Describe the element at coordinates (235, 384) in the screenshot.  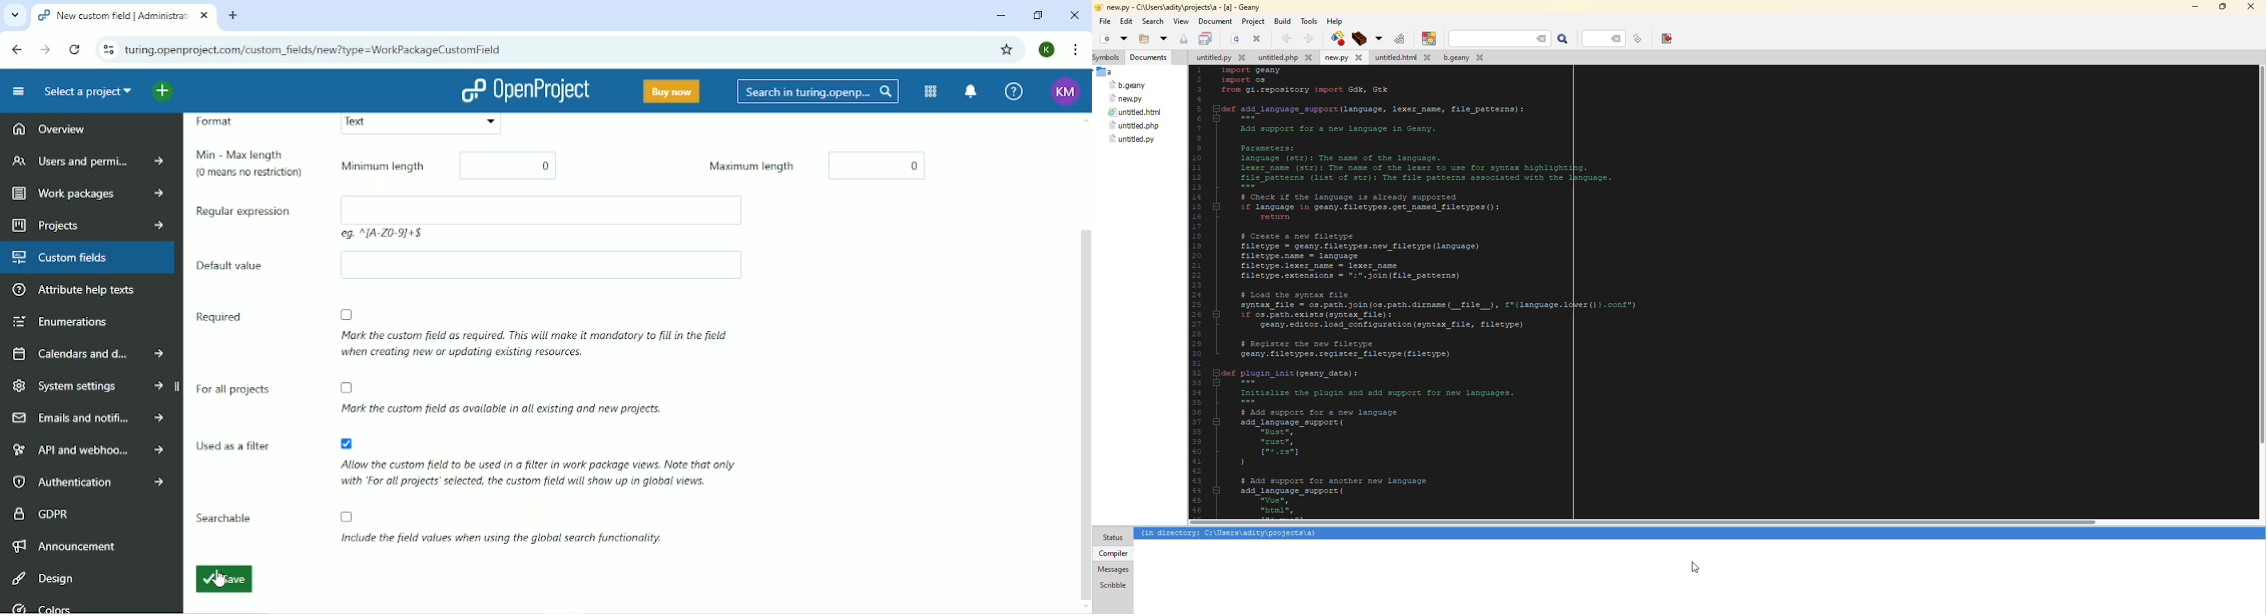
I see `For all projects` at that location.